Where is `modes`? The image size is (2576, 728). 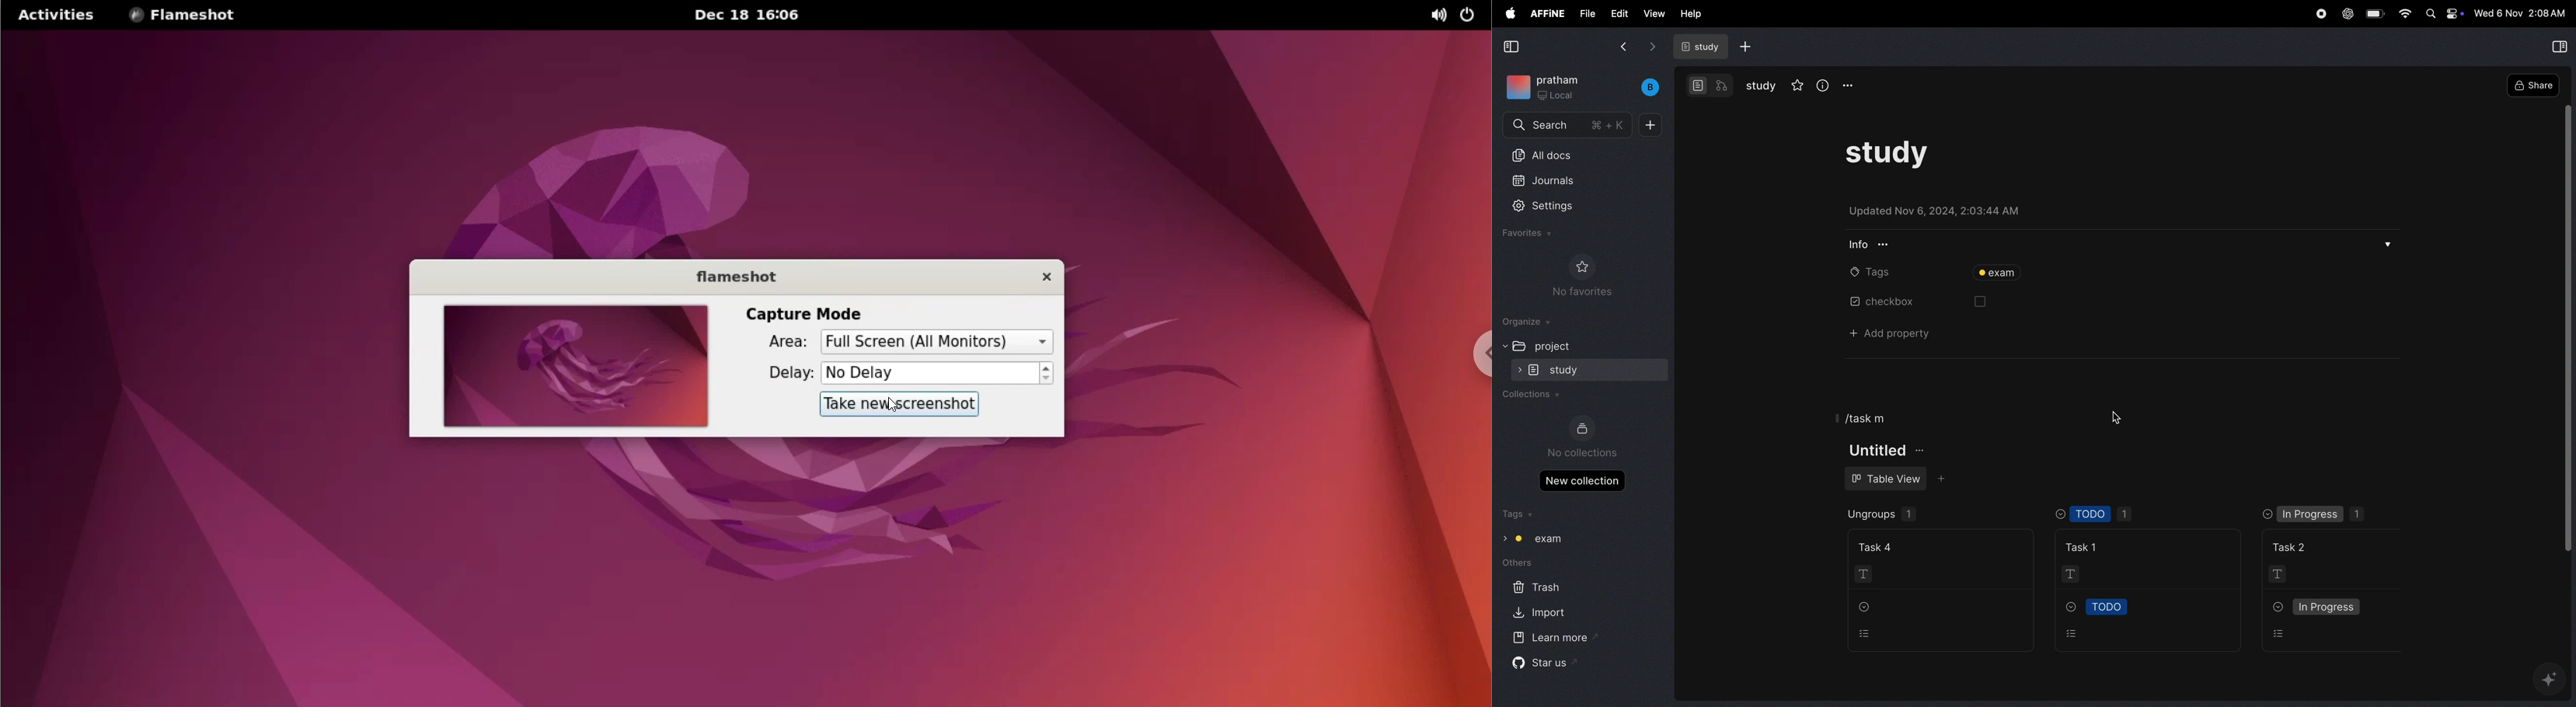 modes is located at coordinates (1711, 87).